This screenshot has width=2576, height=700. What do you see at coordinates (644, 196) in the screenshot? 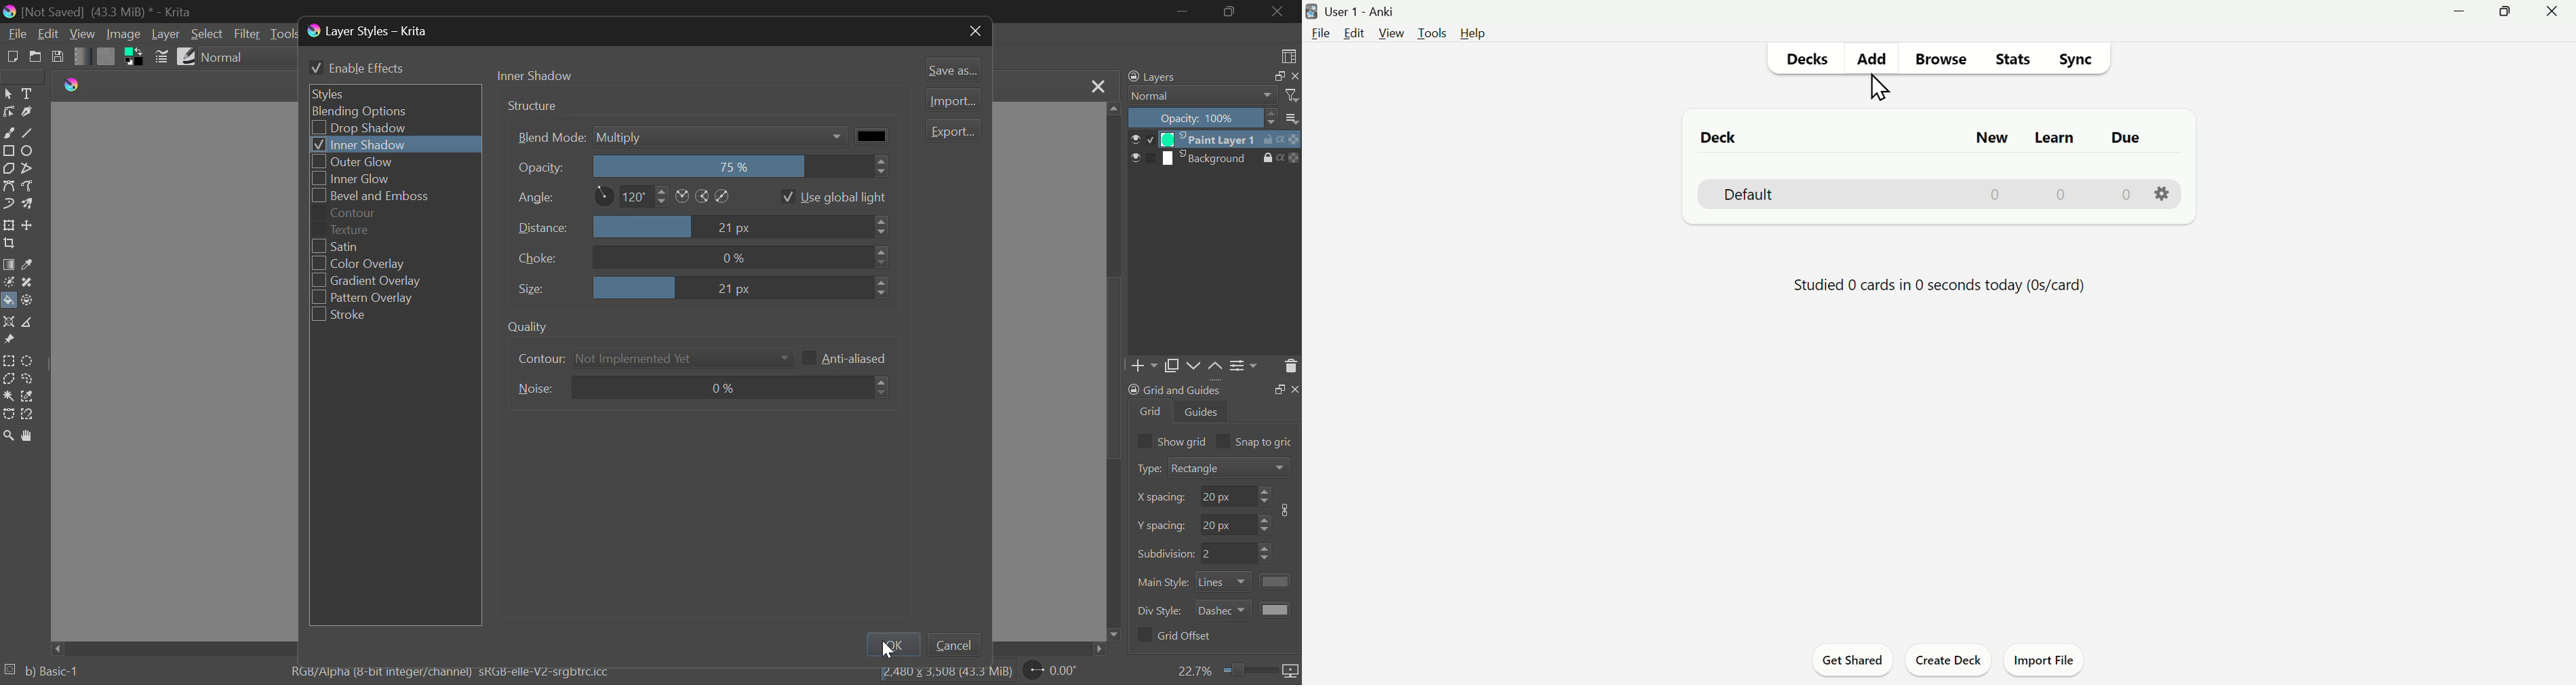
I see `Angle Settings` at bounding box center [644, 196].